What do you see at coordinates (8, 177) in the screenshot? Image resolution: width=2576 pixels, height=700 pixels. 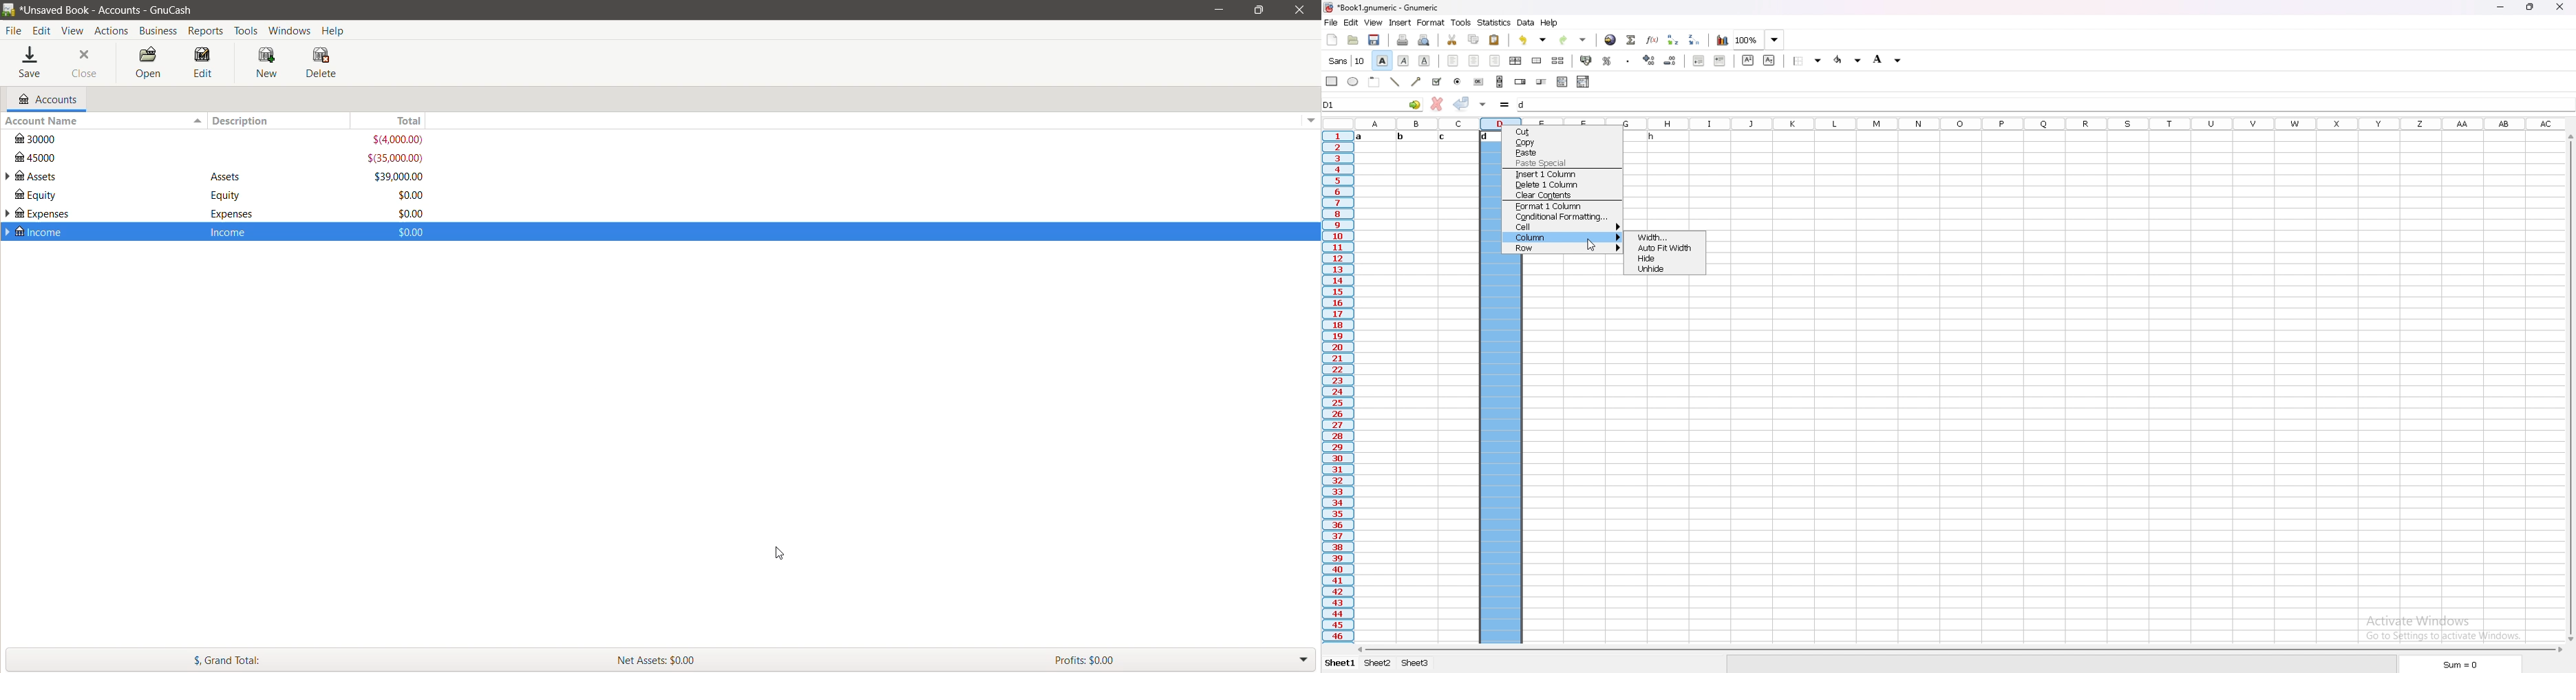 I see `expand subaccounts` at bounding box center [8, 177].